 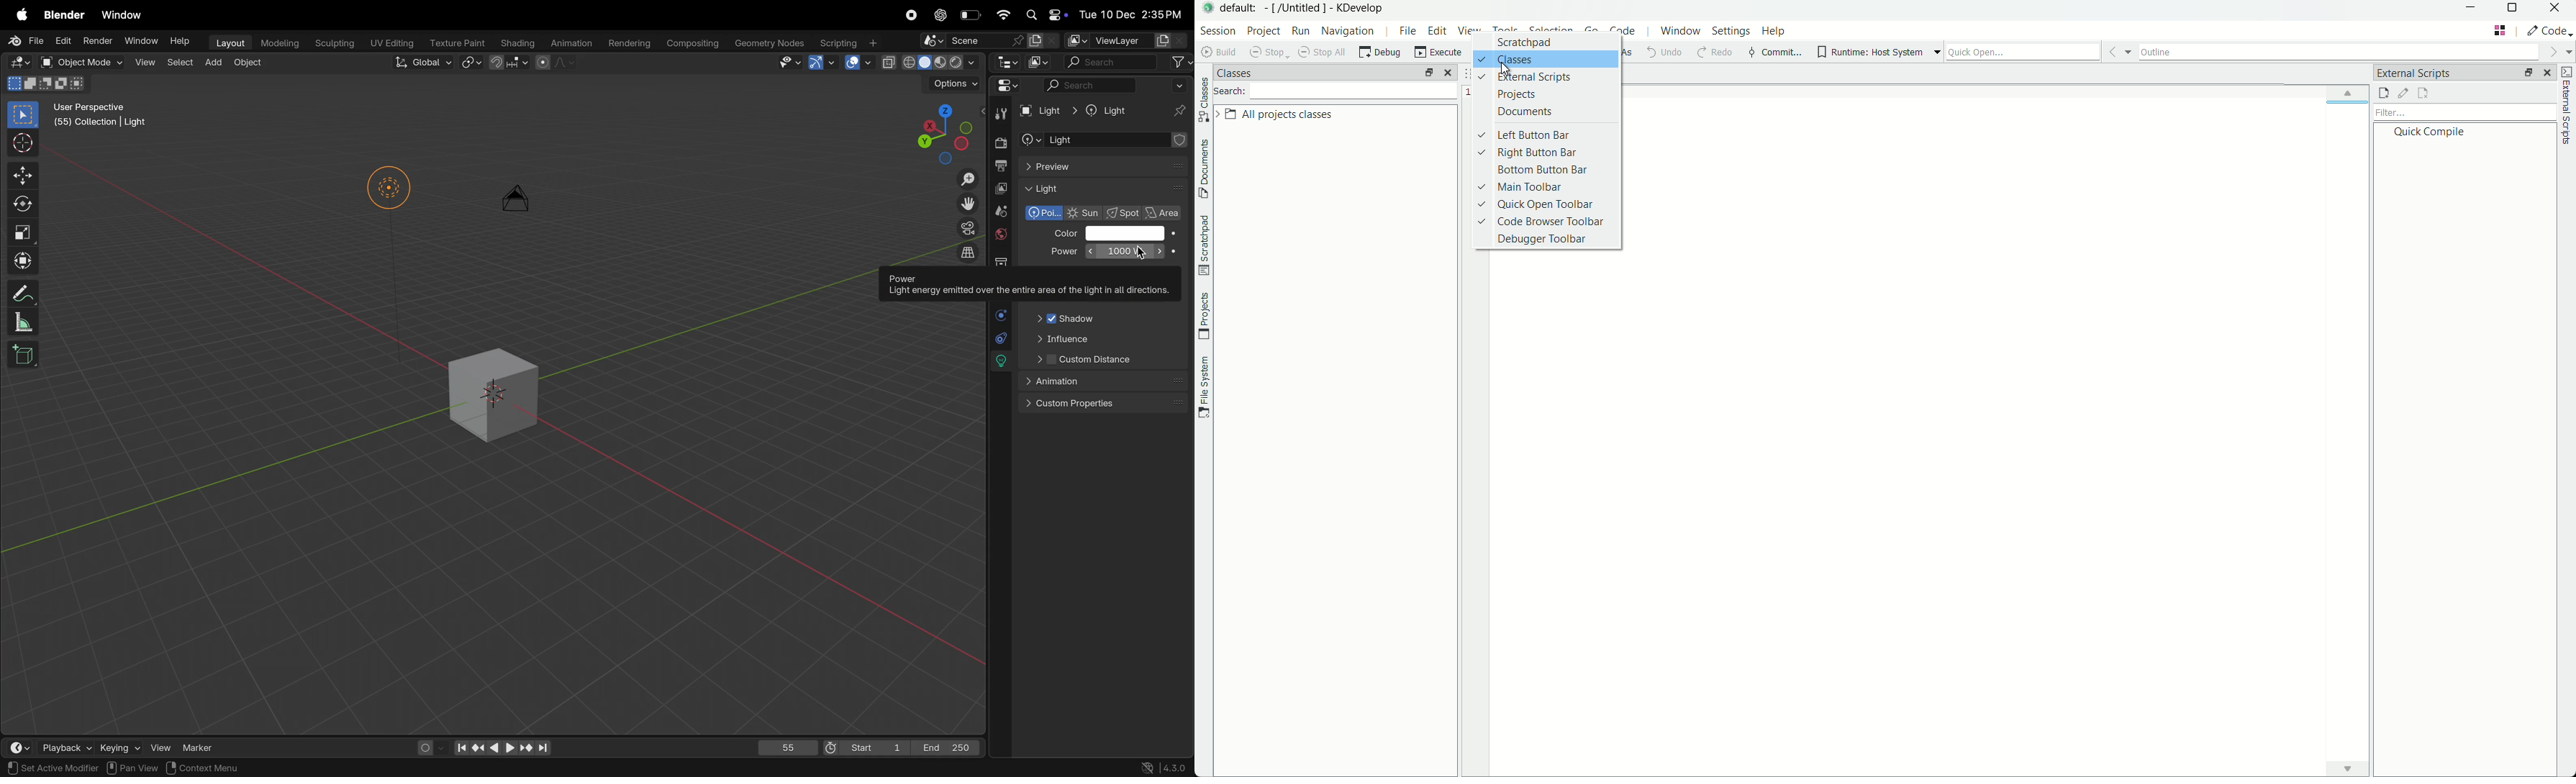 What do you see at coordinates (65, 13) in the screenshot?
I see `blender` at bounding box center [65, 13].